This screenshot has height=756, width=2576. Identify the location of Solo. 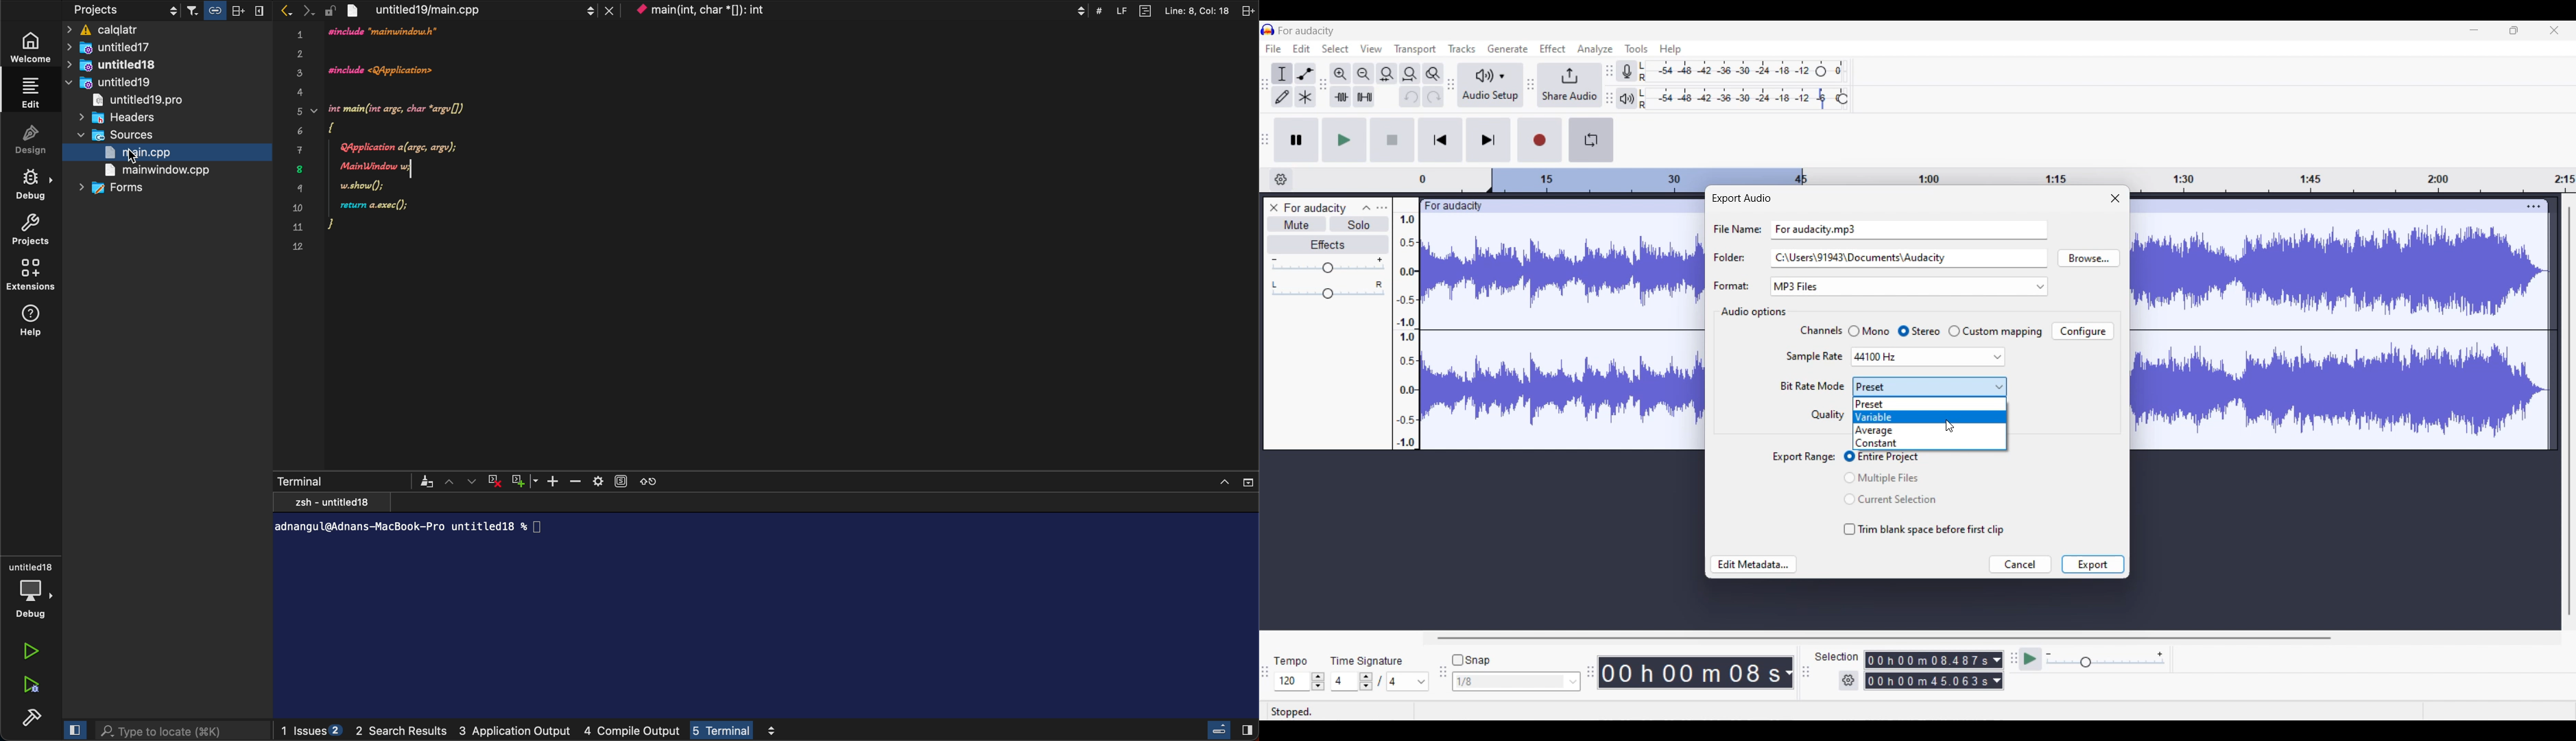
(1360, 224).